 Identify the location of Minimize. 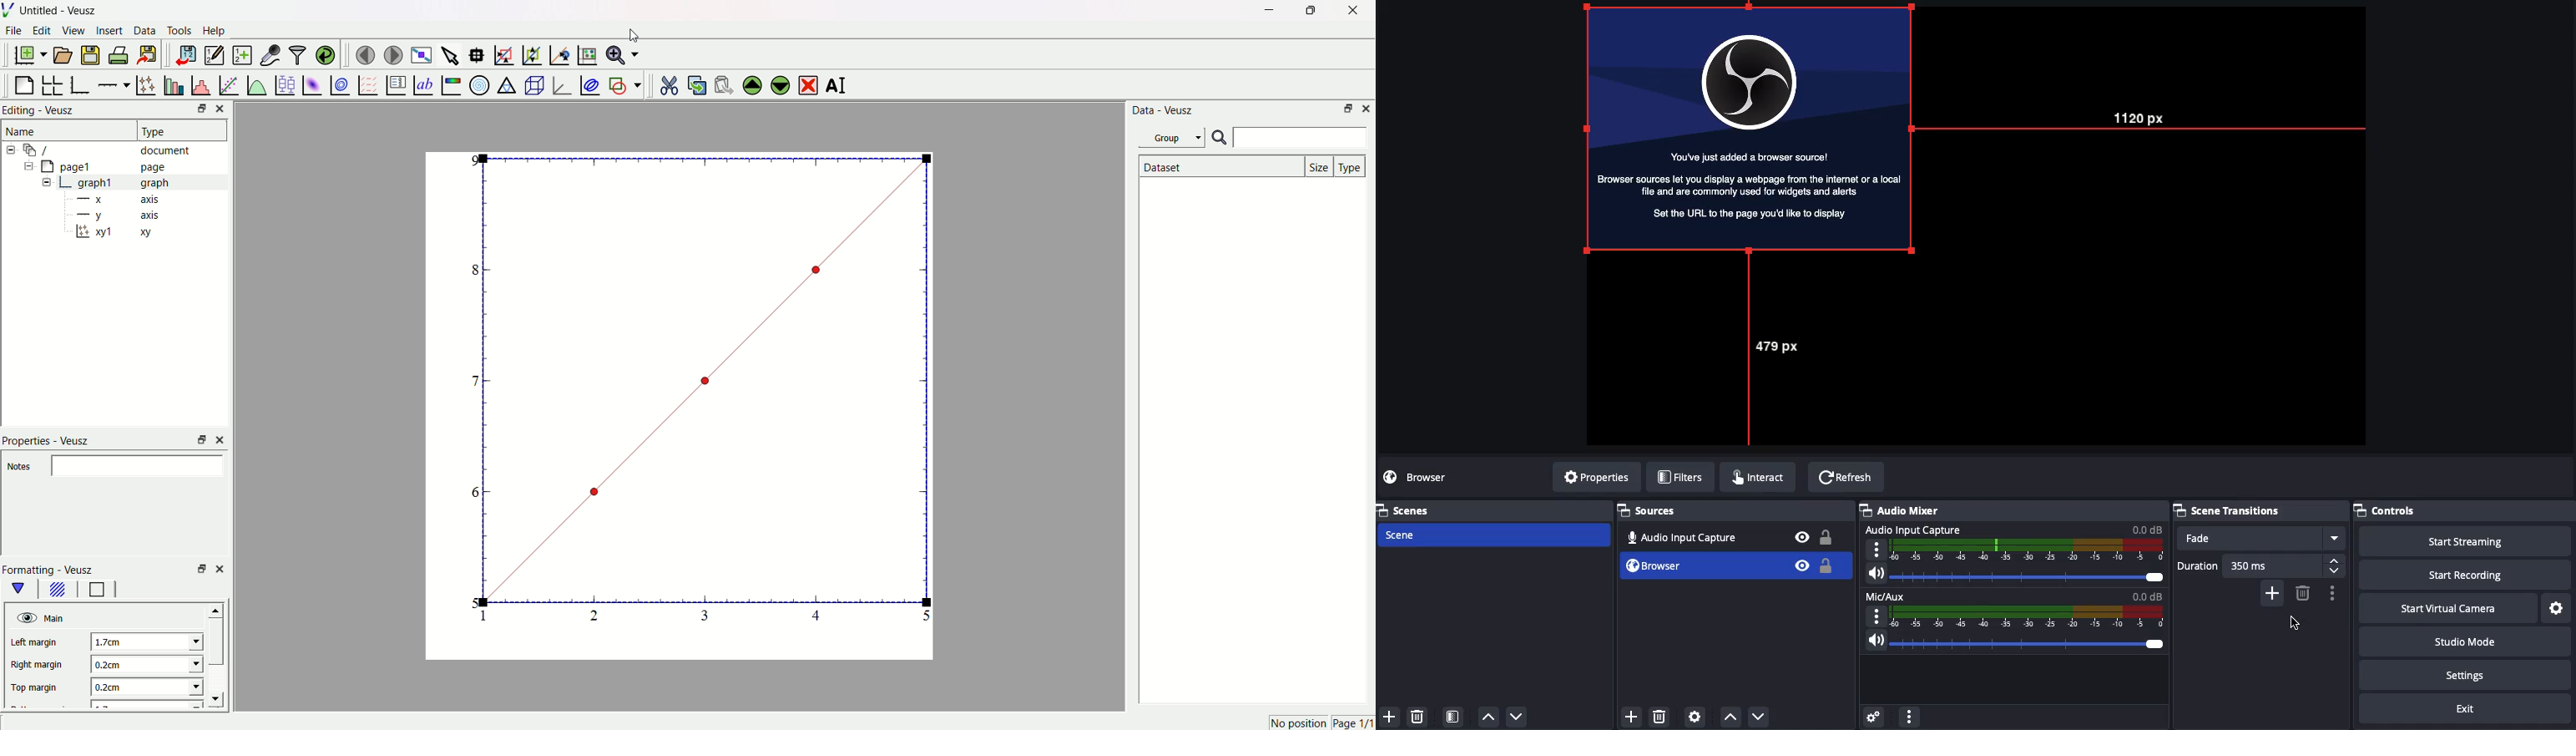
(1266, 11).